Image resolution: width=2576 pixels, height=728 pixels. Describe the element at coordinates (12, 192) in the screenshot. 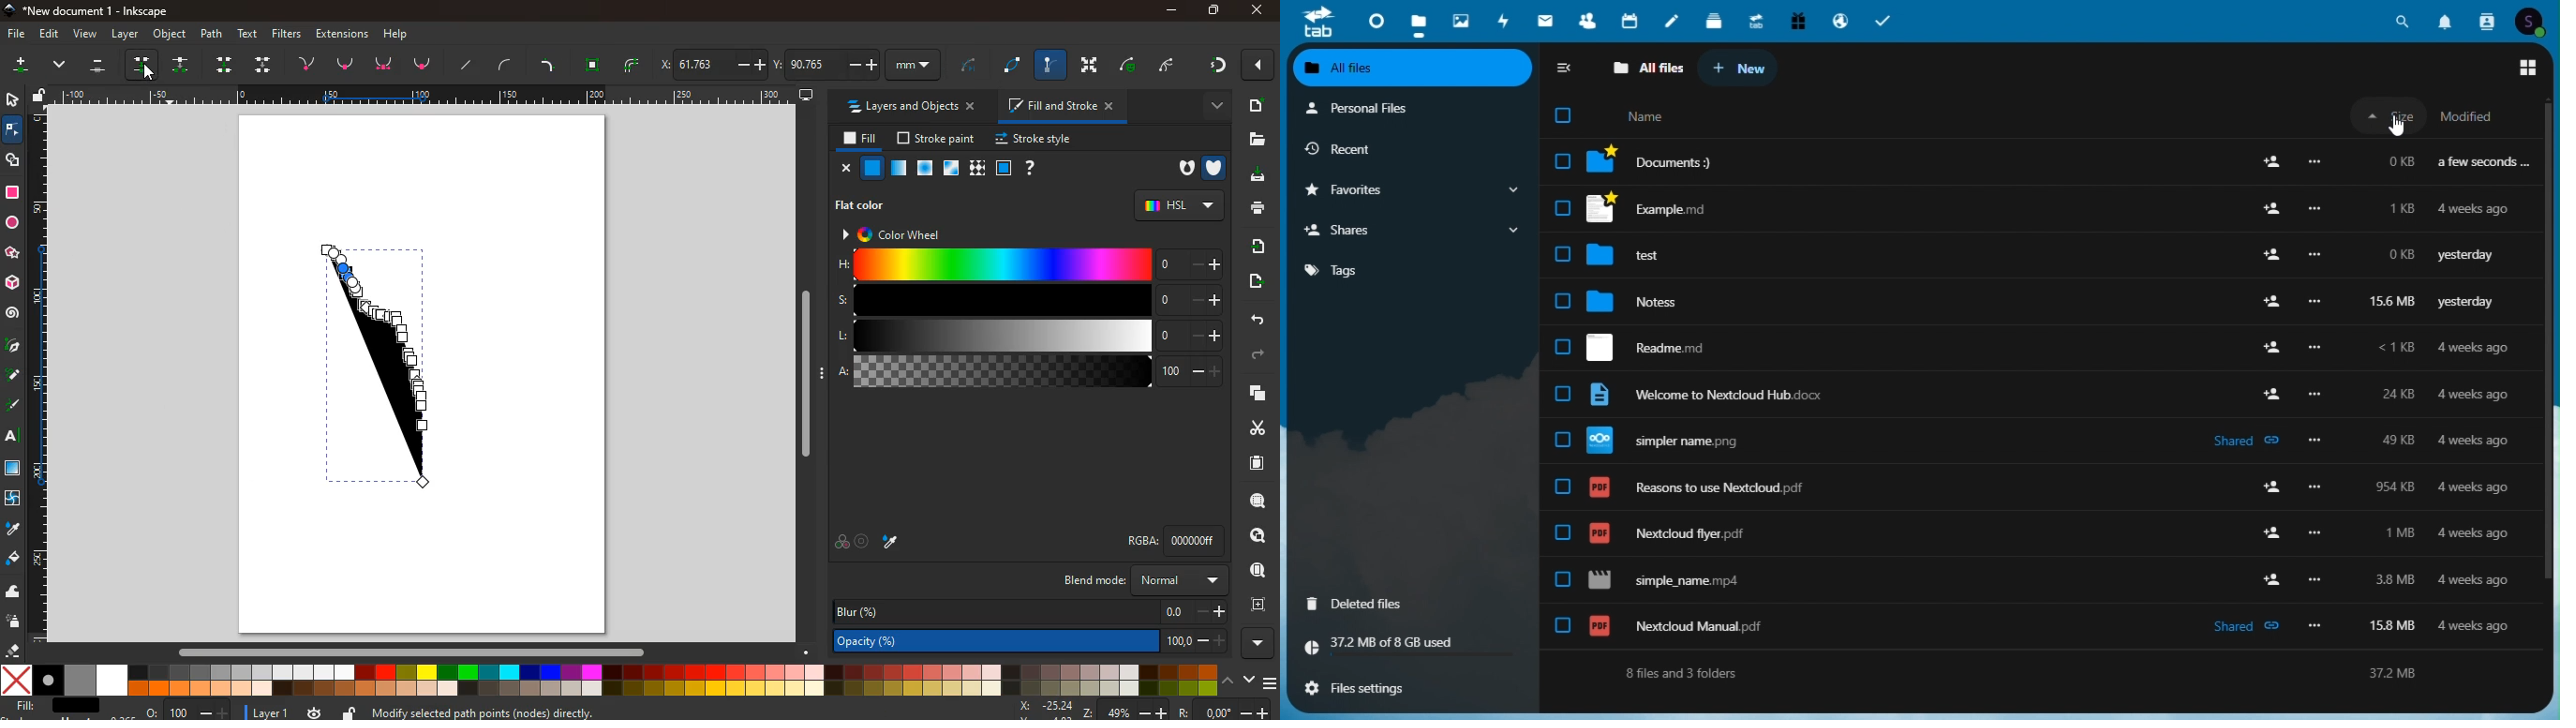

I see `Color ` at that location.